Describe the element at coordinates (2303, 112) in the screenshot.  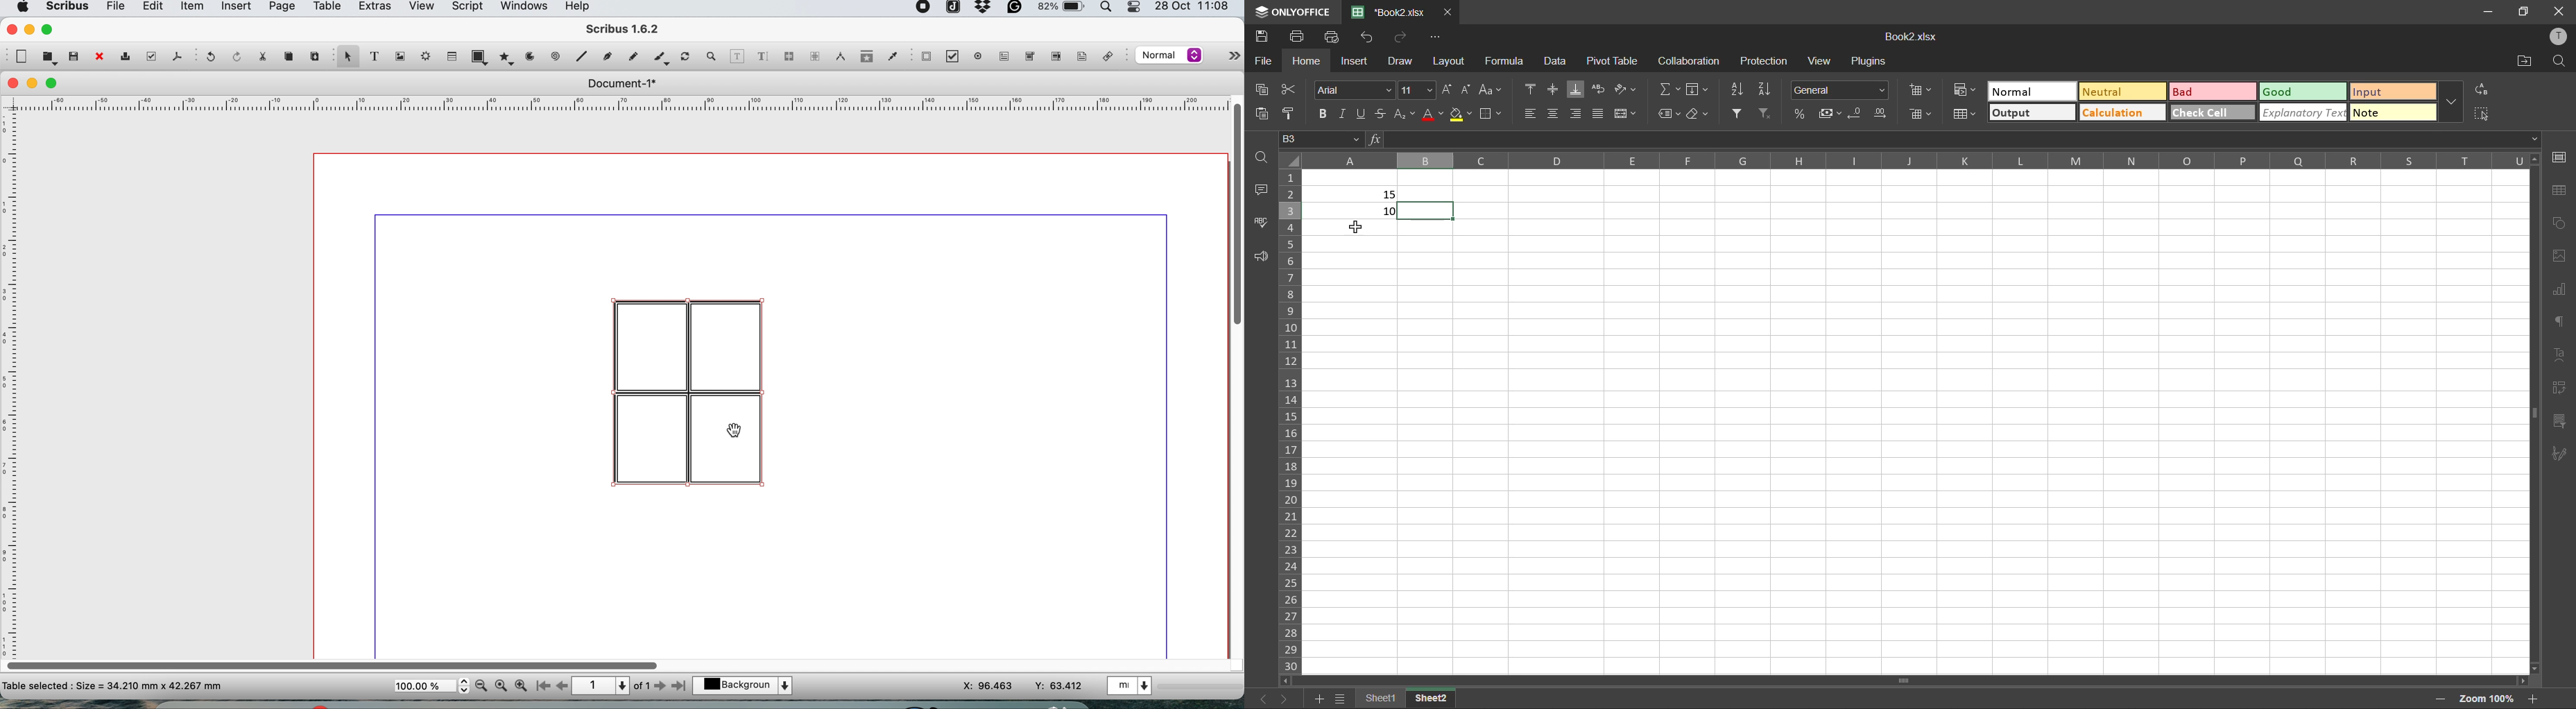
I see `explanatory text` at that location.